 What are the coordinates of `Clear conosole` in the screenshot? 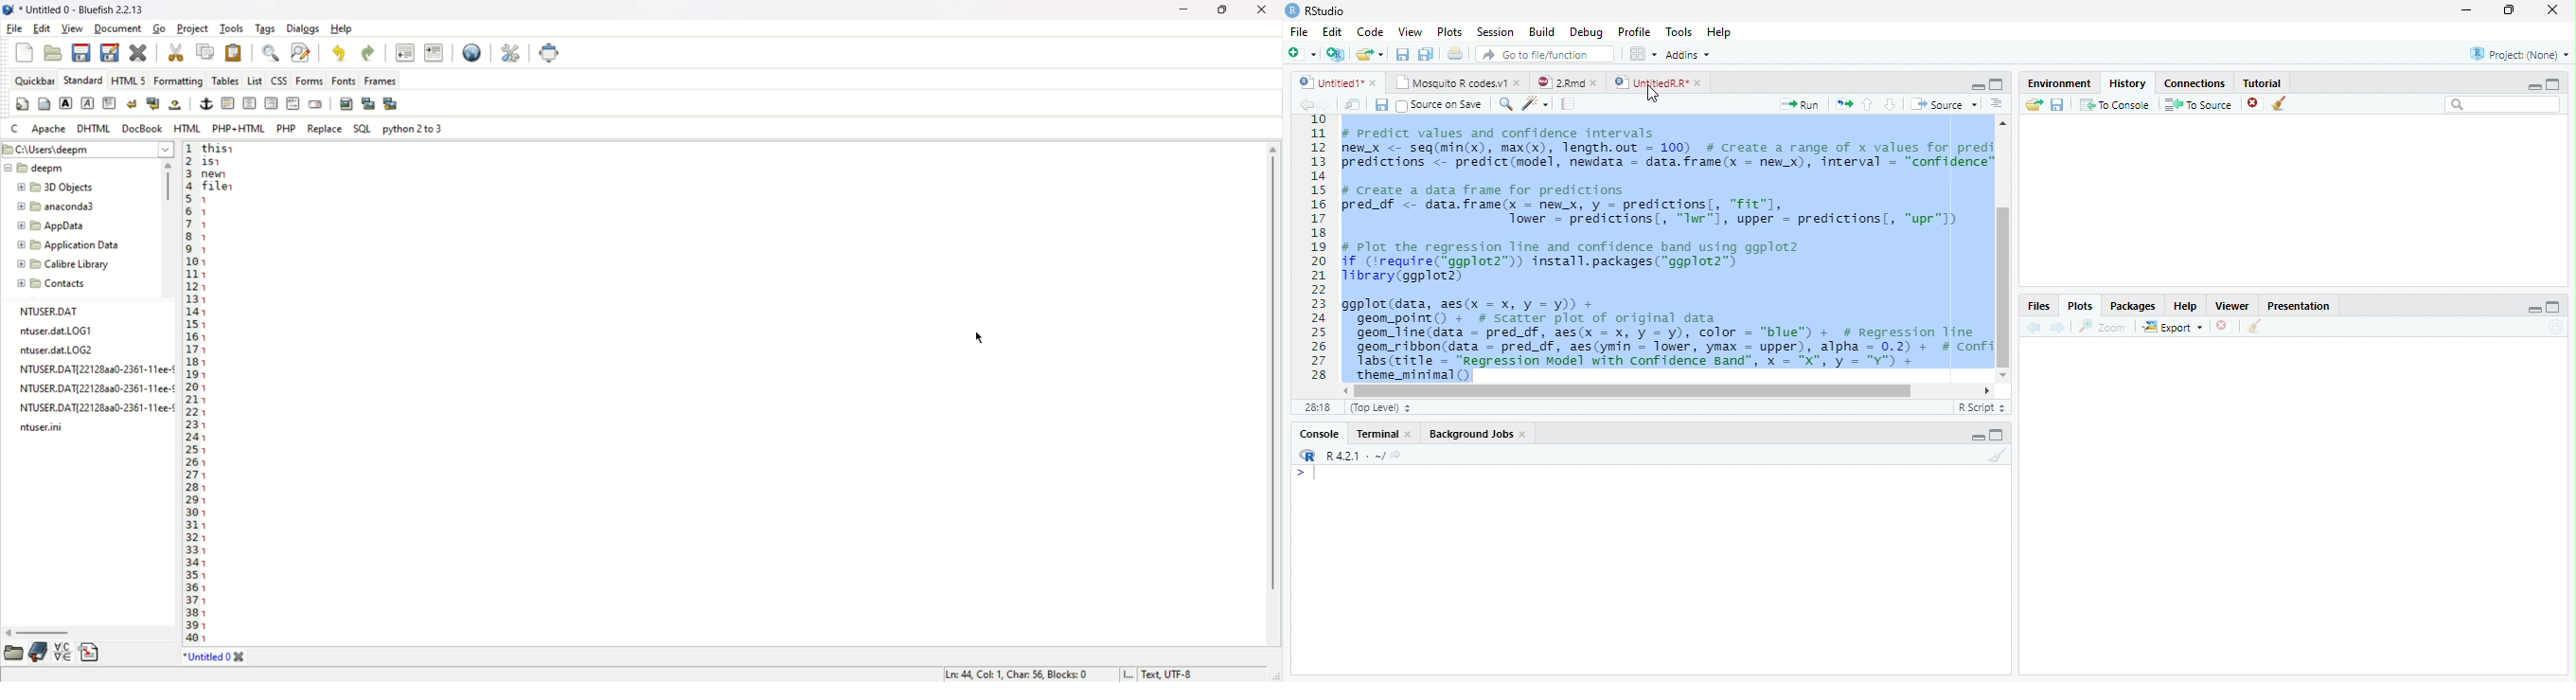 It's located at (2257, 326).